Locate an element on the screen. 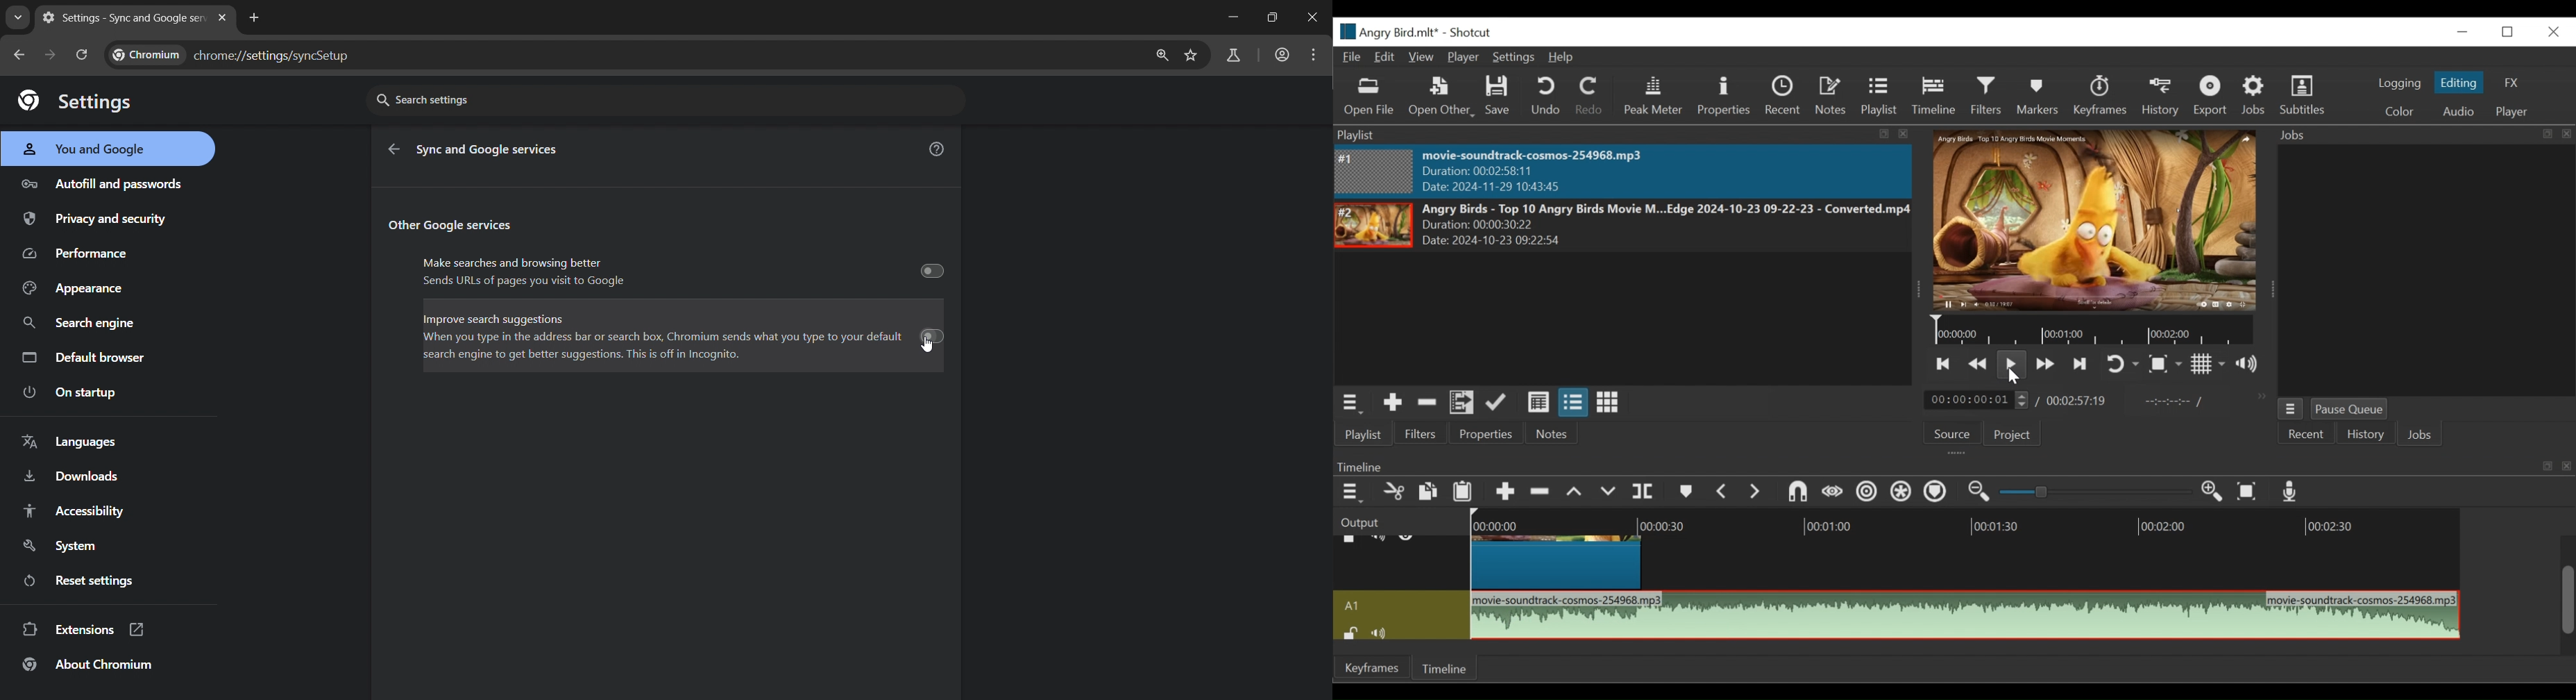  Image is located at coordinates (1375, 171).